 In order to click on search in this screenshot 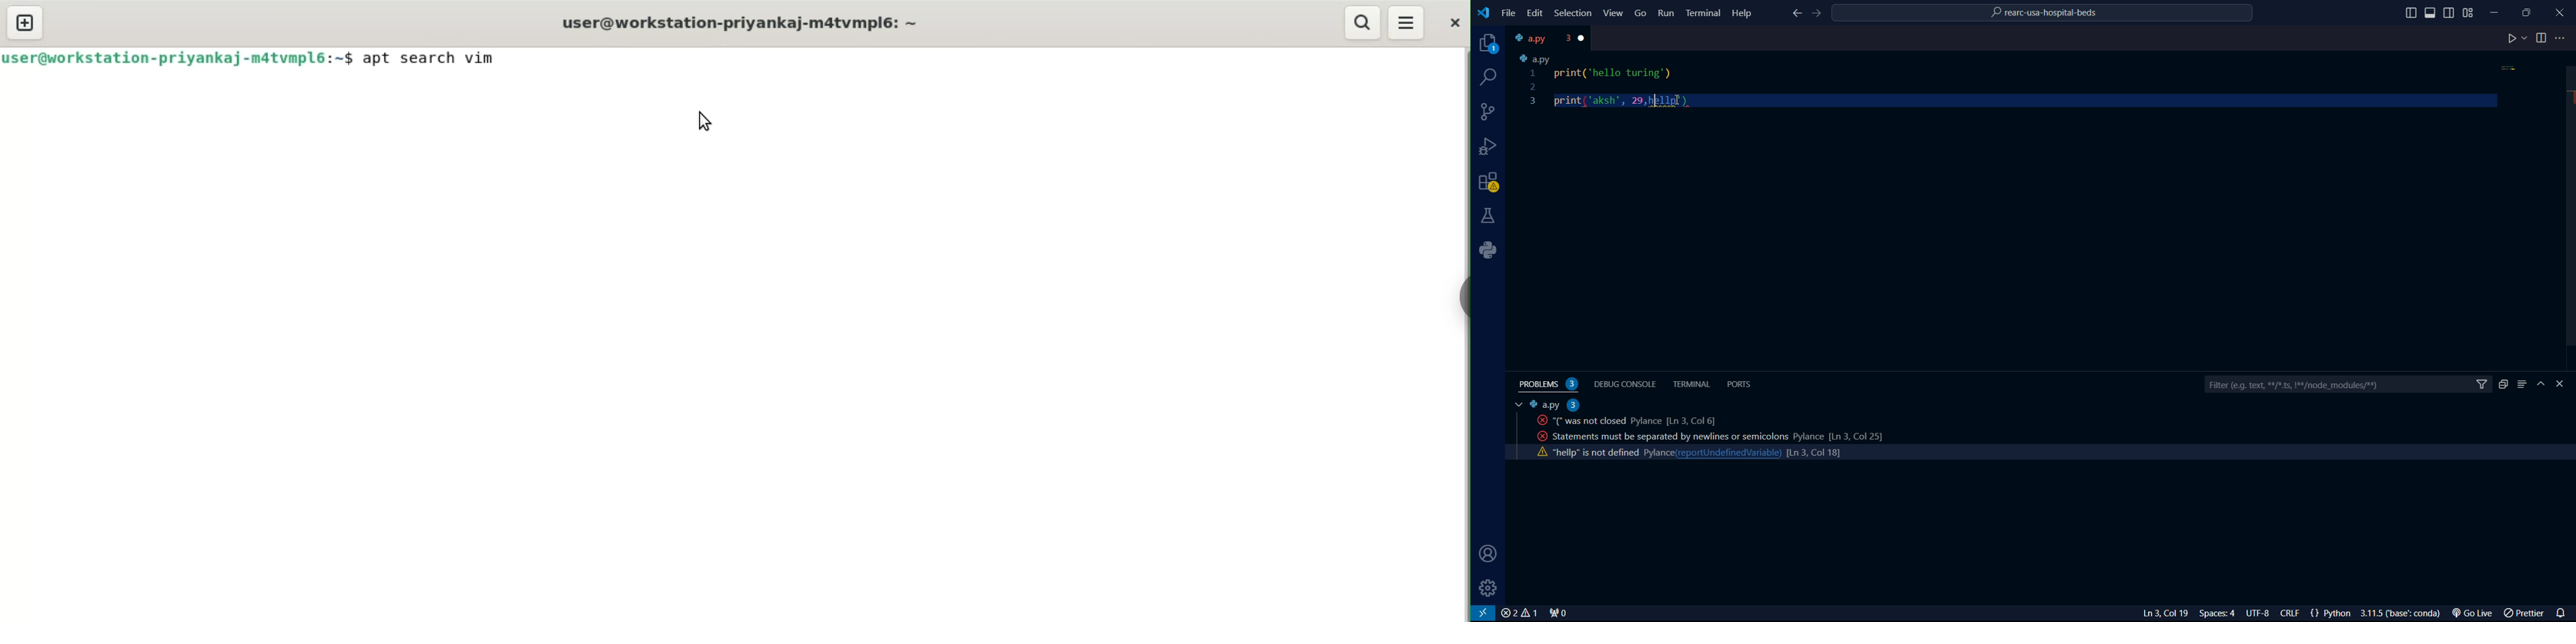, I will do `click(1489, 77)`.